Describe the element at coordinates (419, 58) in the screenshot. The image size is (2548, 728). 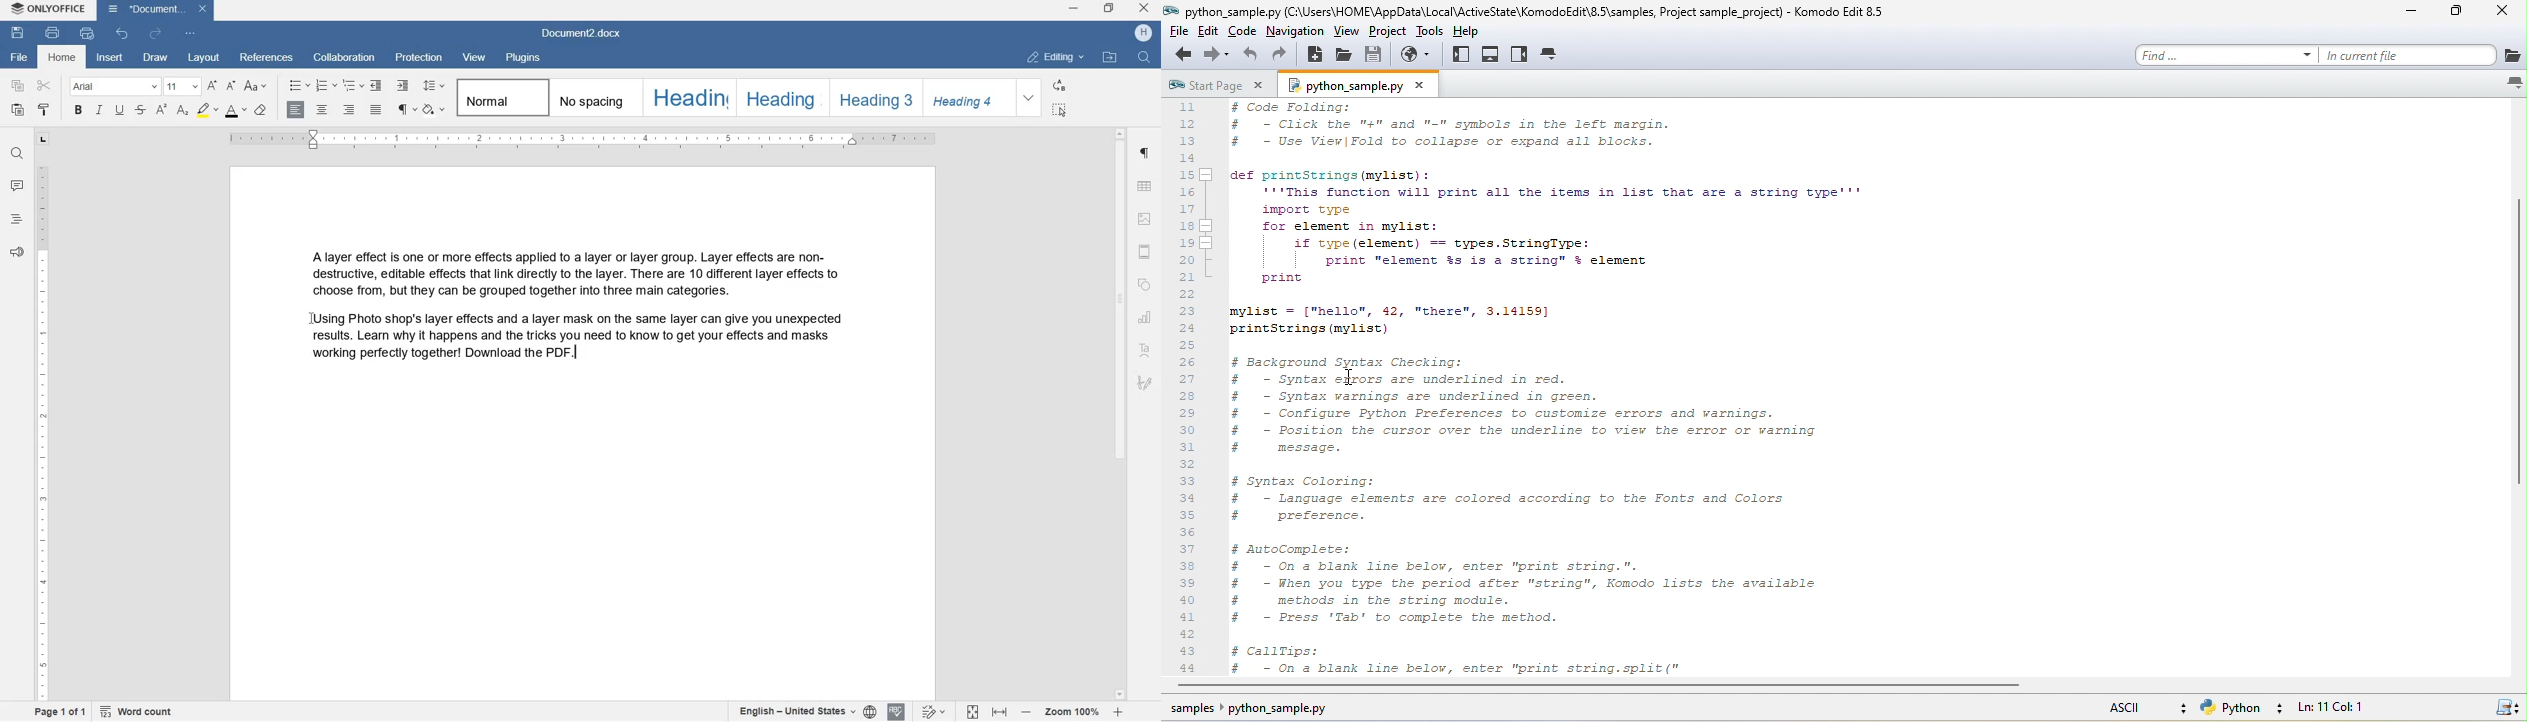
I see `PROTECTION` at that location.